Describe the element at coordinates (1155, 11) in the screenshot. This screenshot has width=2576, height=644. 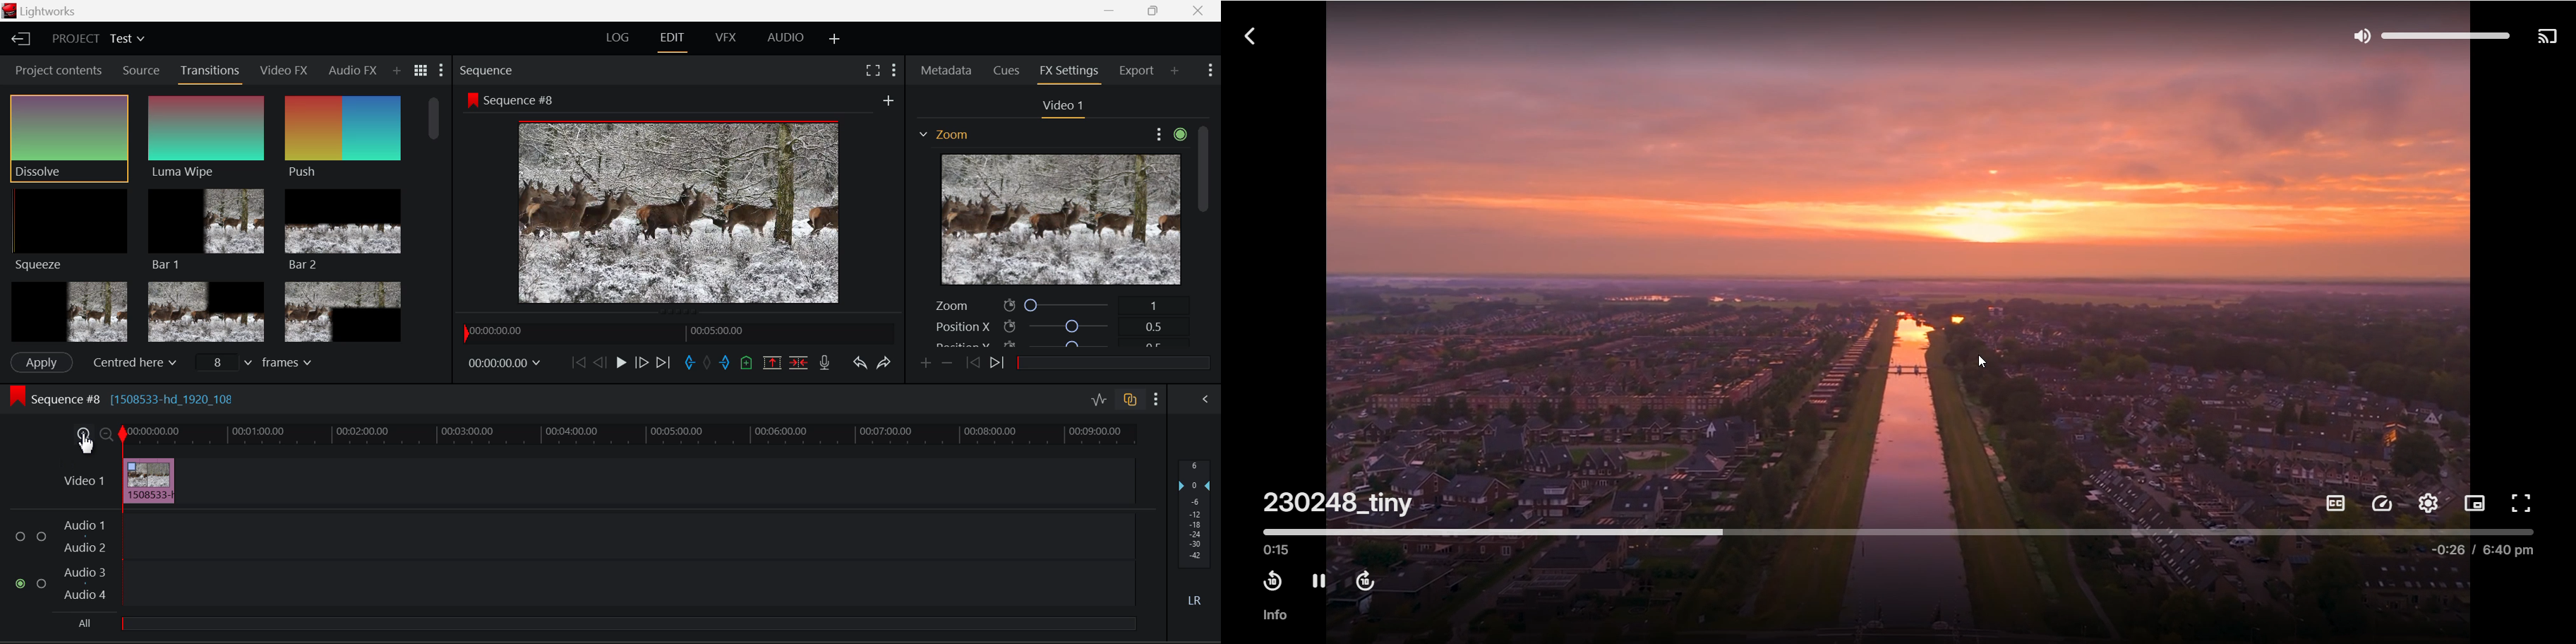
I see `Minimize` at that location.